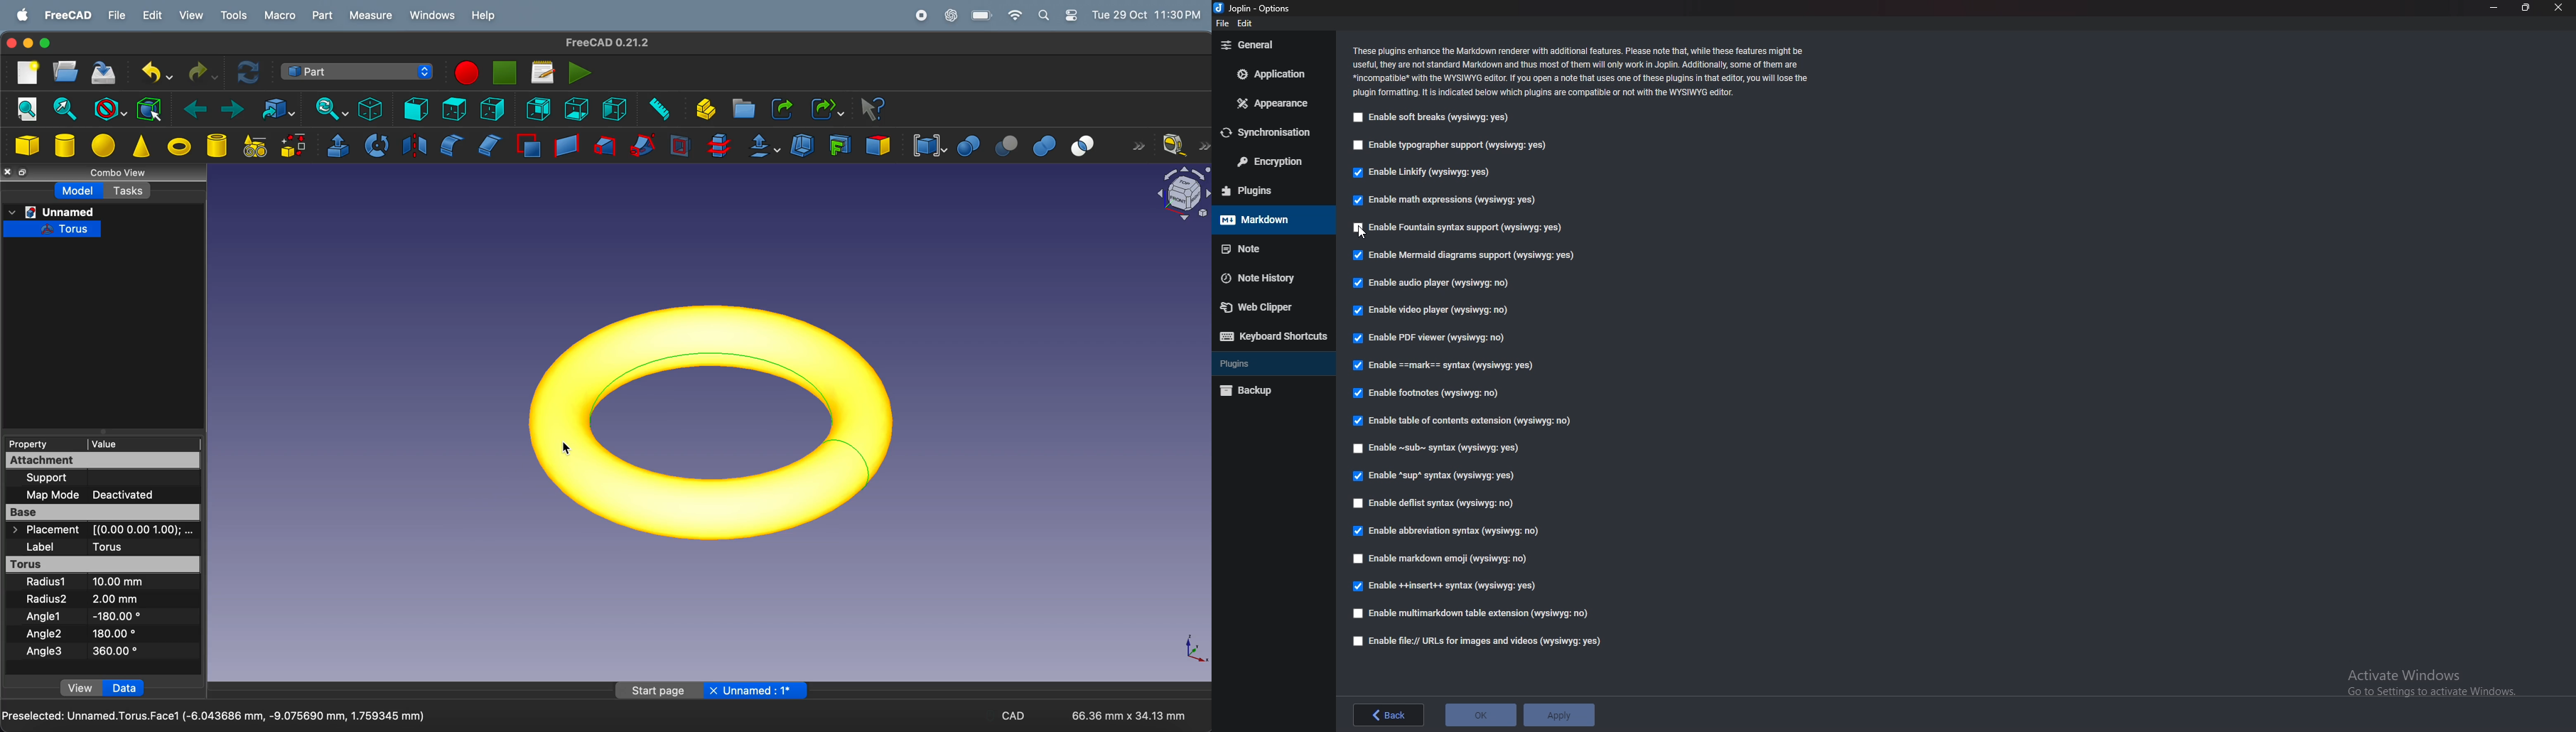  Describe the element at coordinates (1470, 255) in the screenshot. I see `Enable mermaid diagrams` at that location.